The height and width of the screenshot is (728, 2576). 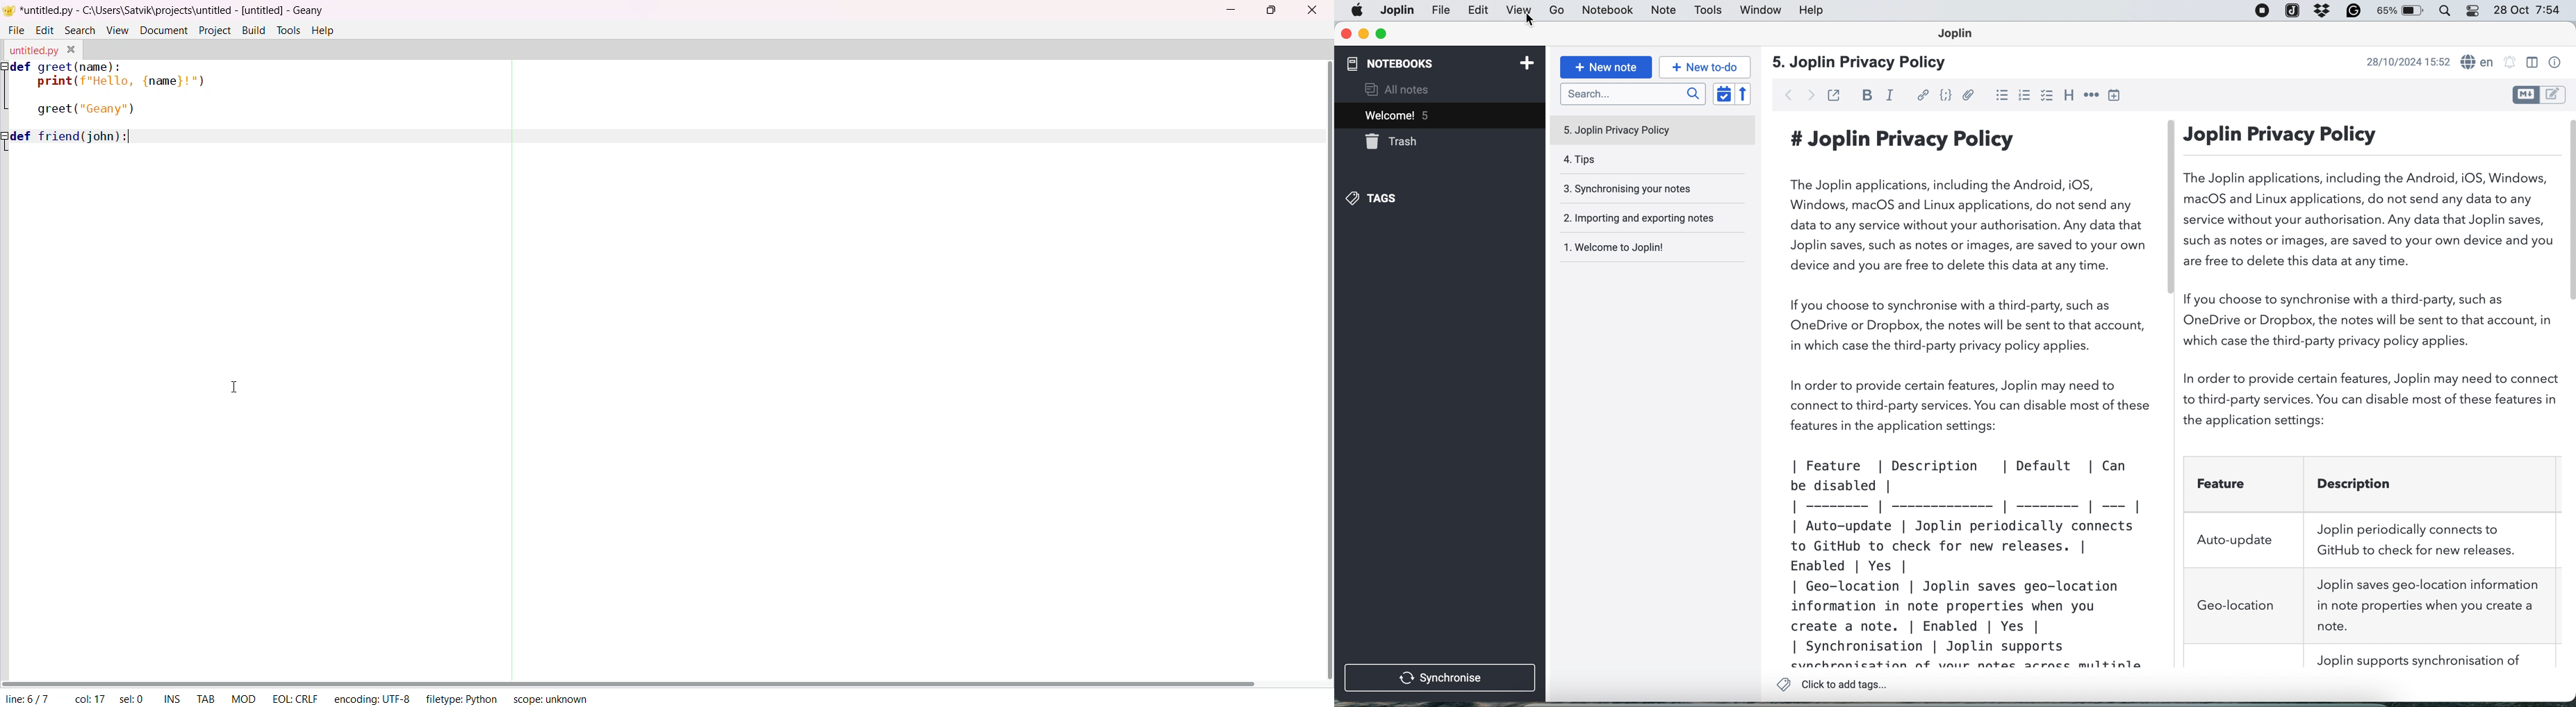 What do you see at coordinates (2402, 12) in the screenshot?
I see `battery` at bounding box center [2402, 12].